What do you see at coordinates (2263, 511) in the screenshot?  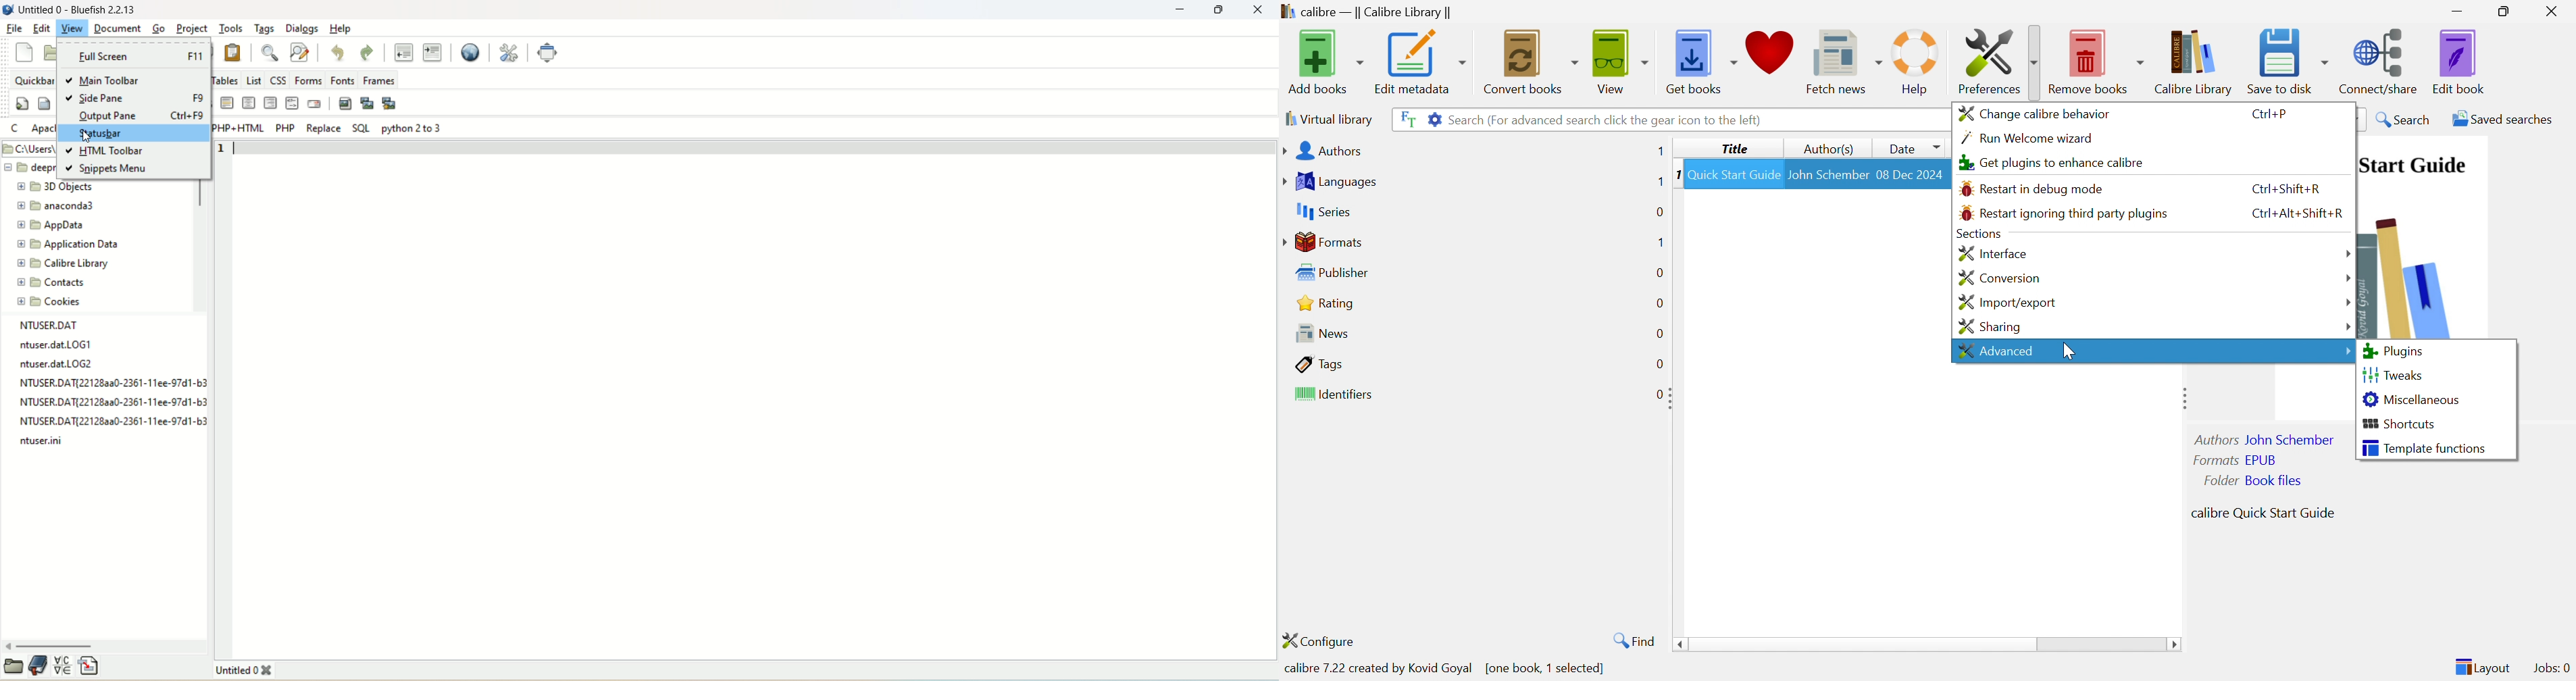 I see `calibre Quick Start Guide` at bounding box center [2263, 511].